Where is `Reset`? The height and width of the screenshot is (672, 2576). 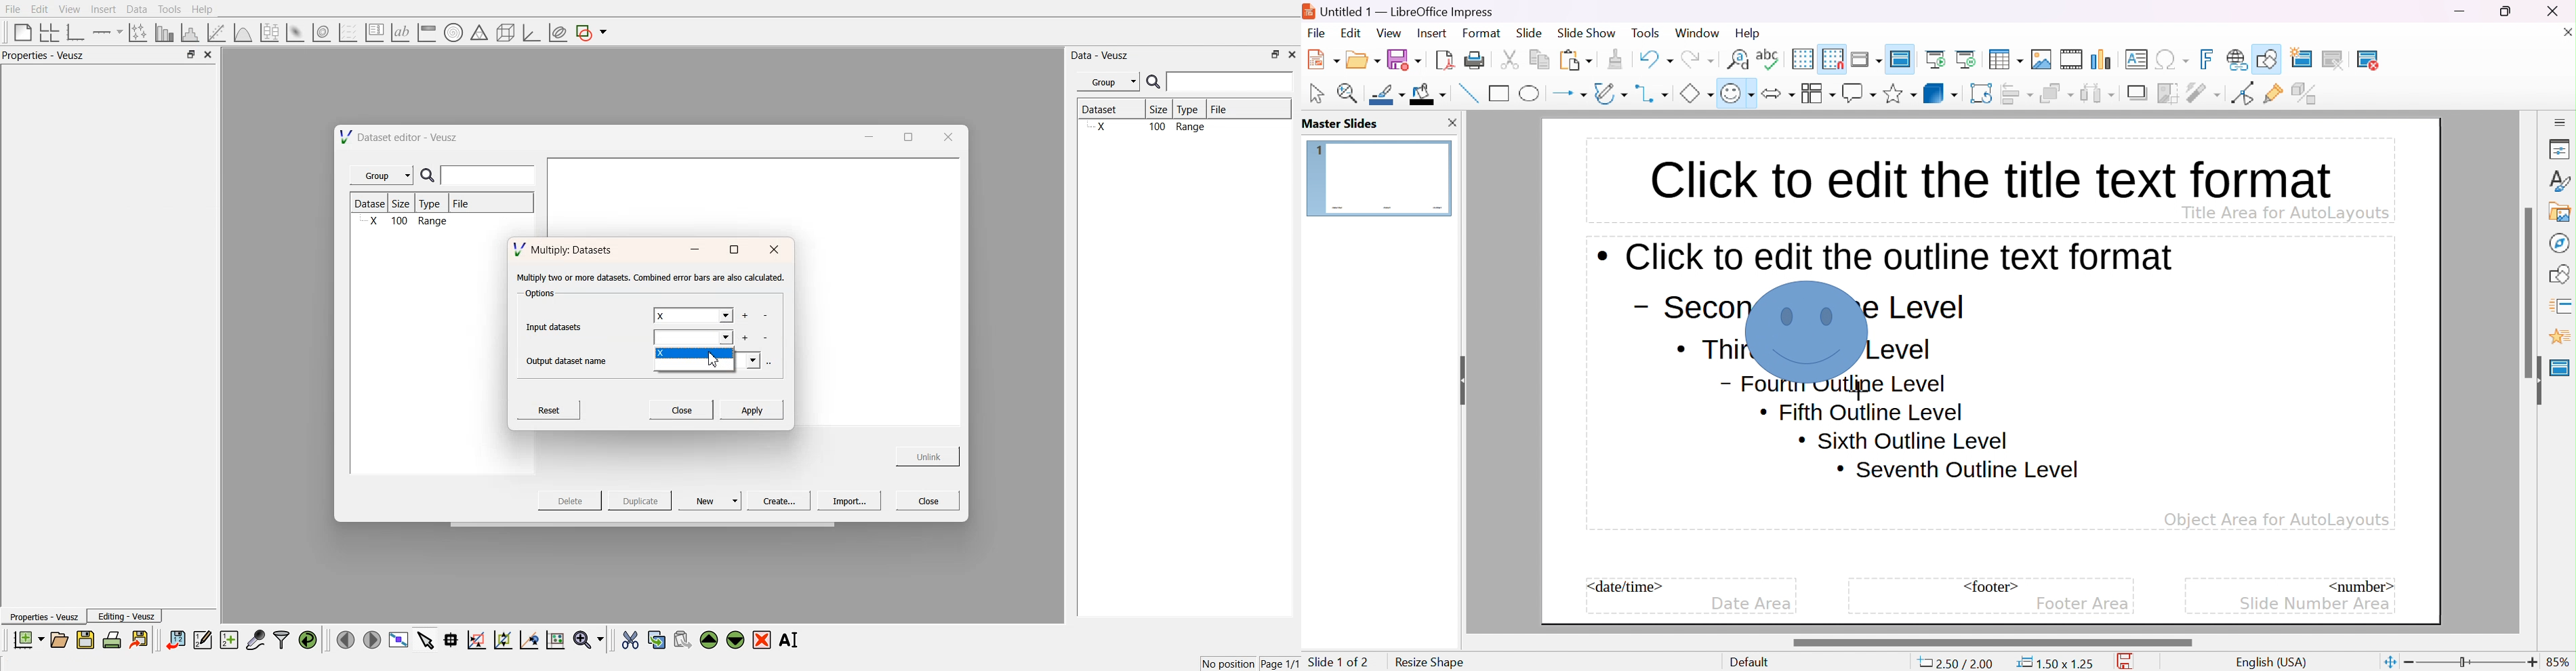
Reset is located at coordinates (551, 409).